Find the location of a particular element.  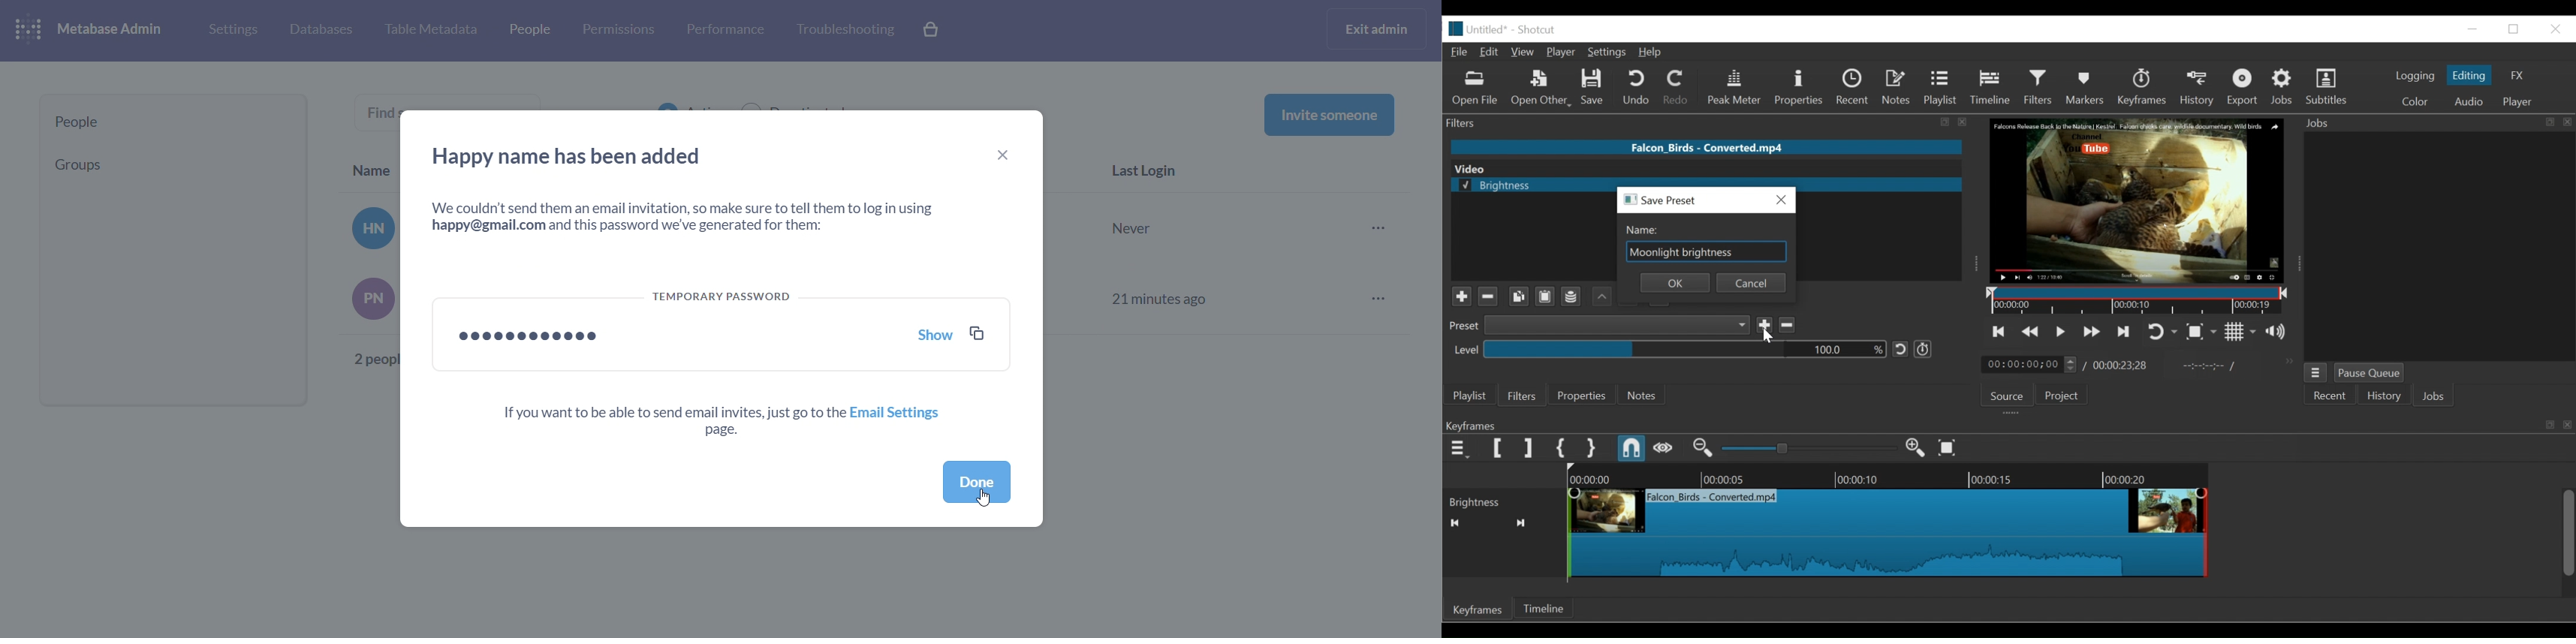

Seek backwards is located at coordinates (1454, 523).